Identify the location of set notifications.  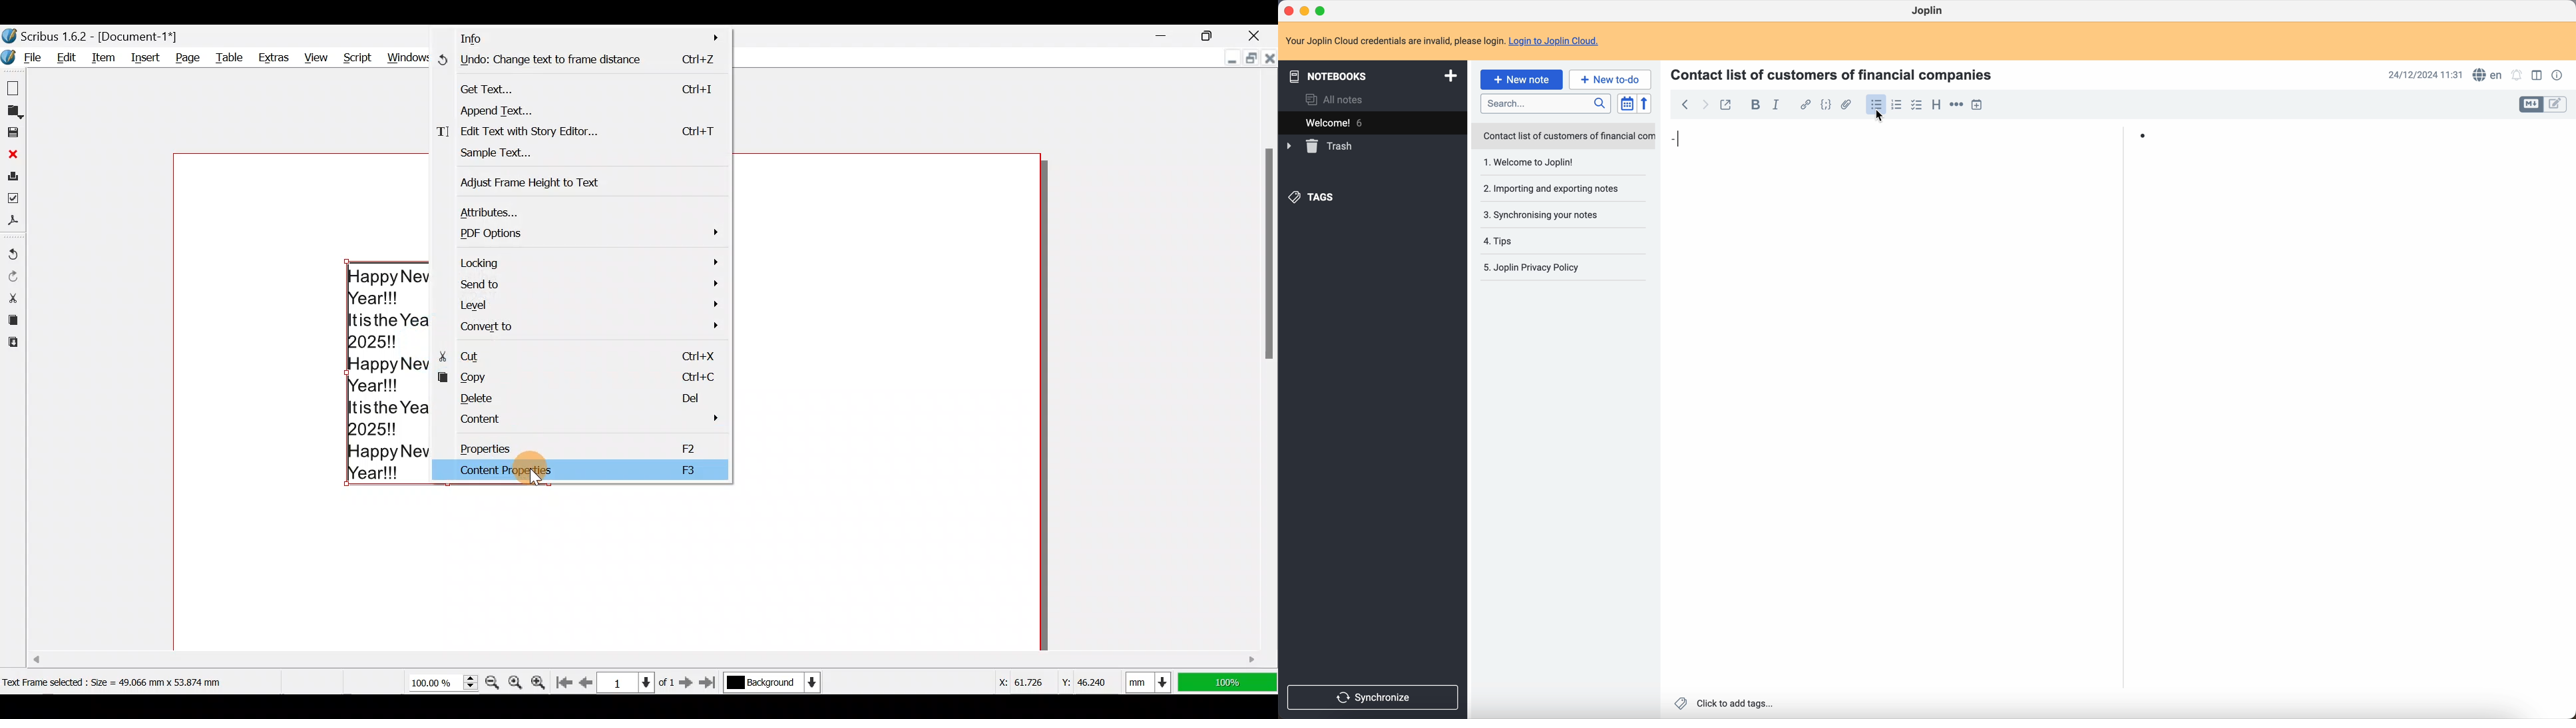
(2518, 75).